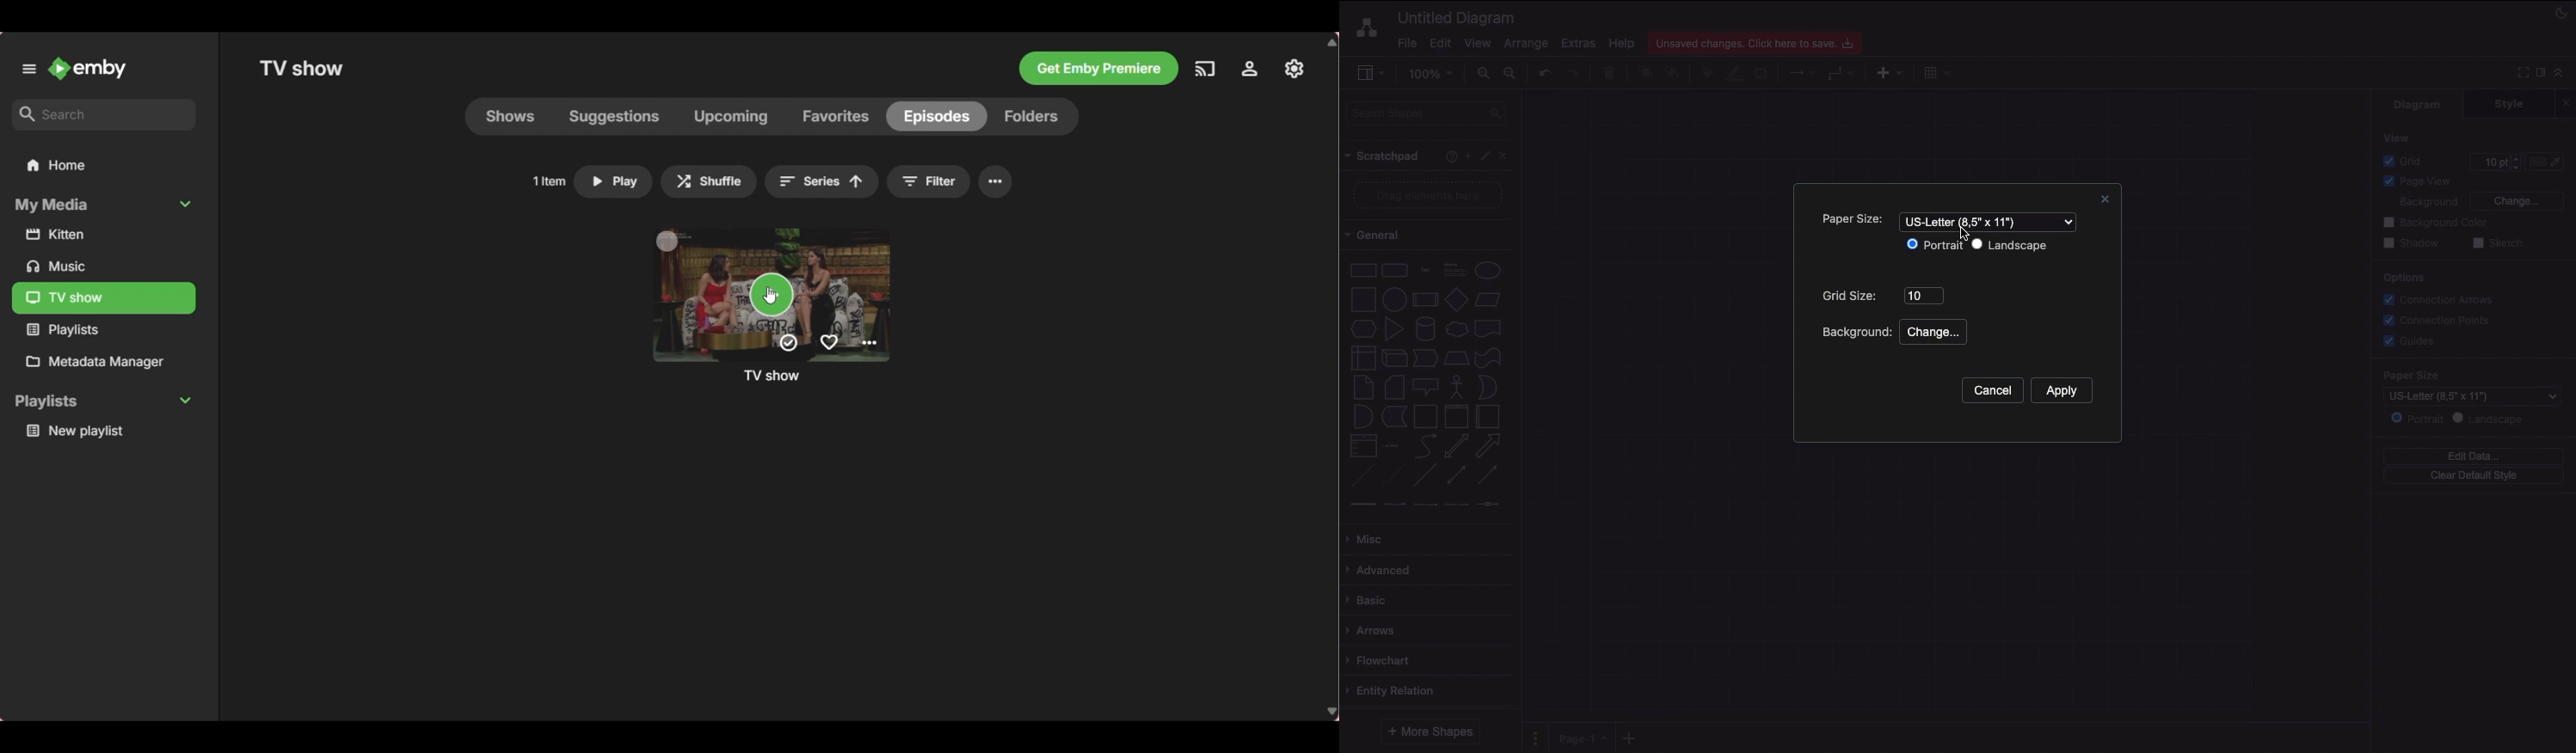 The height and width of the screenshot is (756, 2576). What do you see at coordinates (1433, 74) in the screenshot?
I see `100%` at bounding box center [1433, 74].